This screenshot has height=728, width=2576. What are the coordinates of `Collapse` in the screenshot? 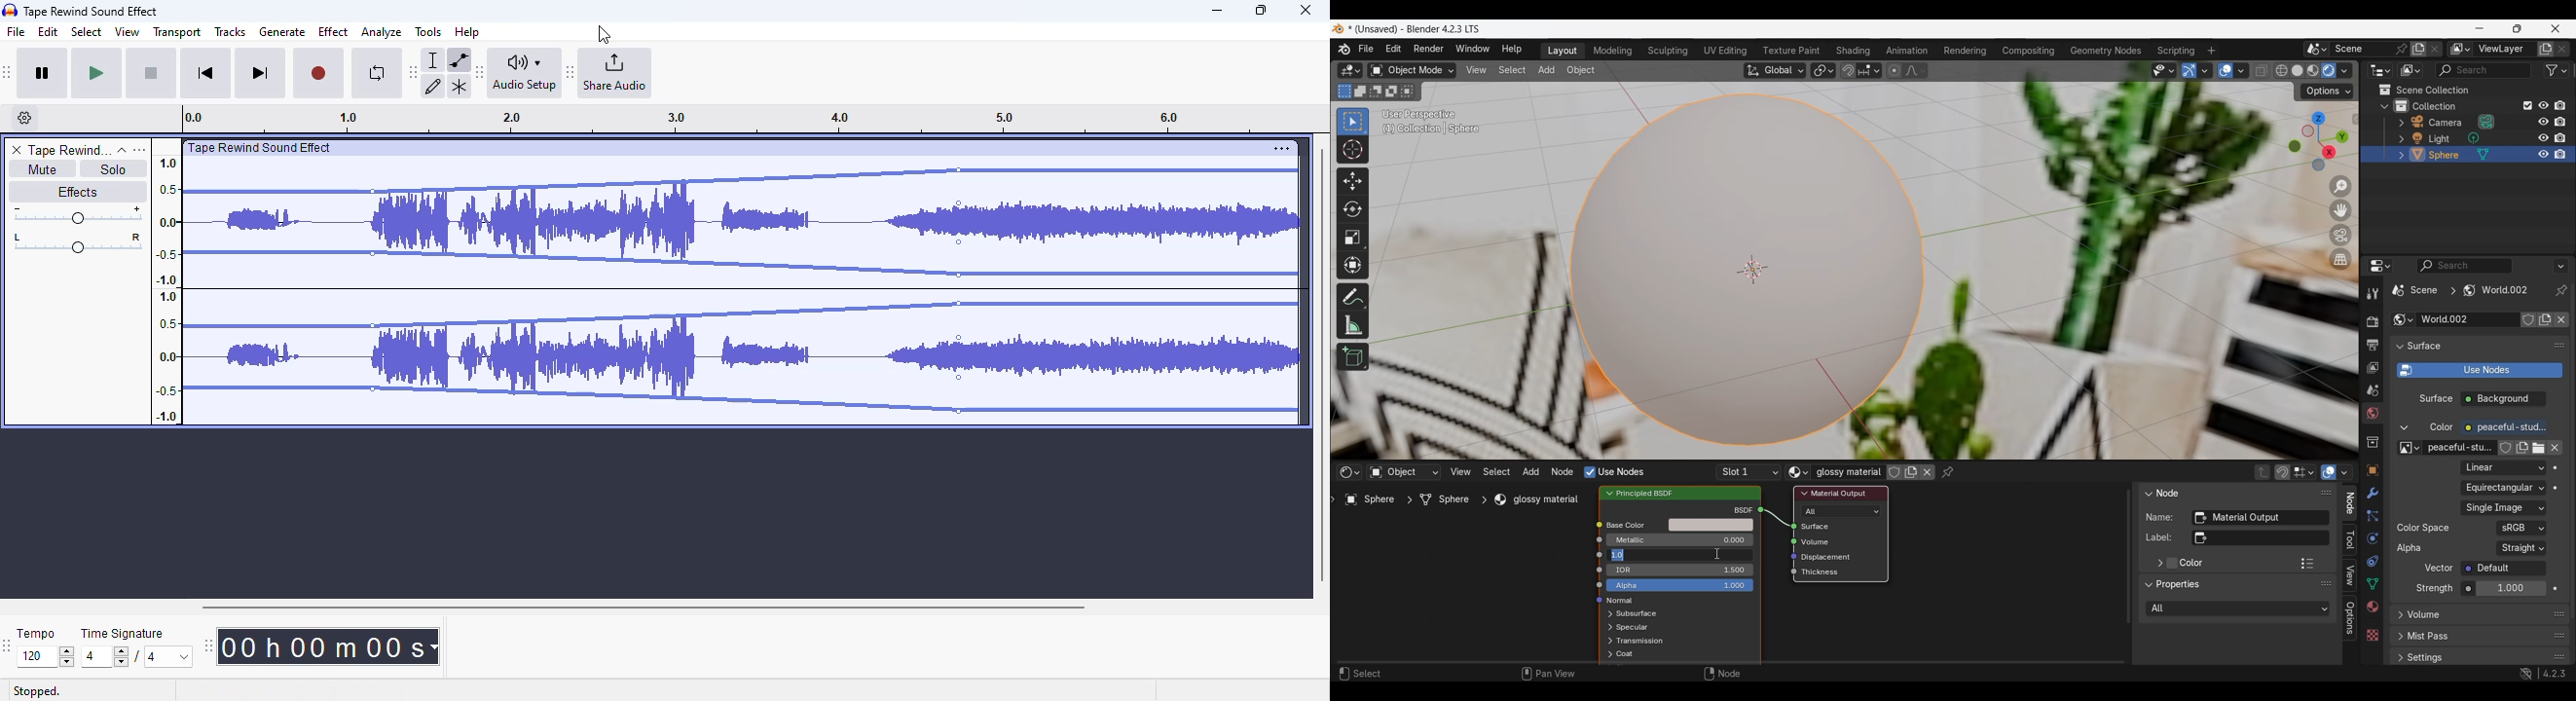 It's located at (2148, 585).